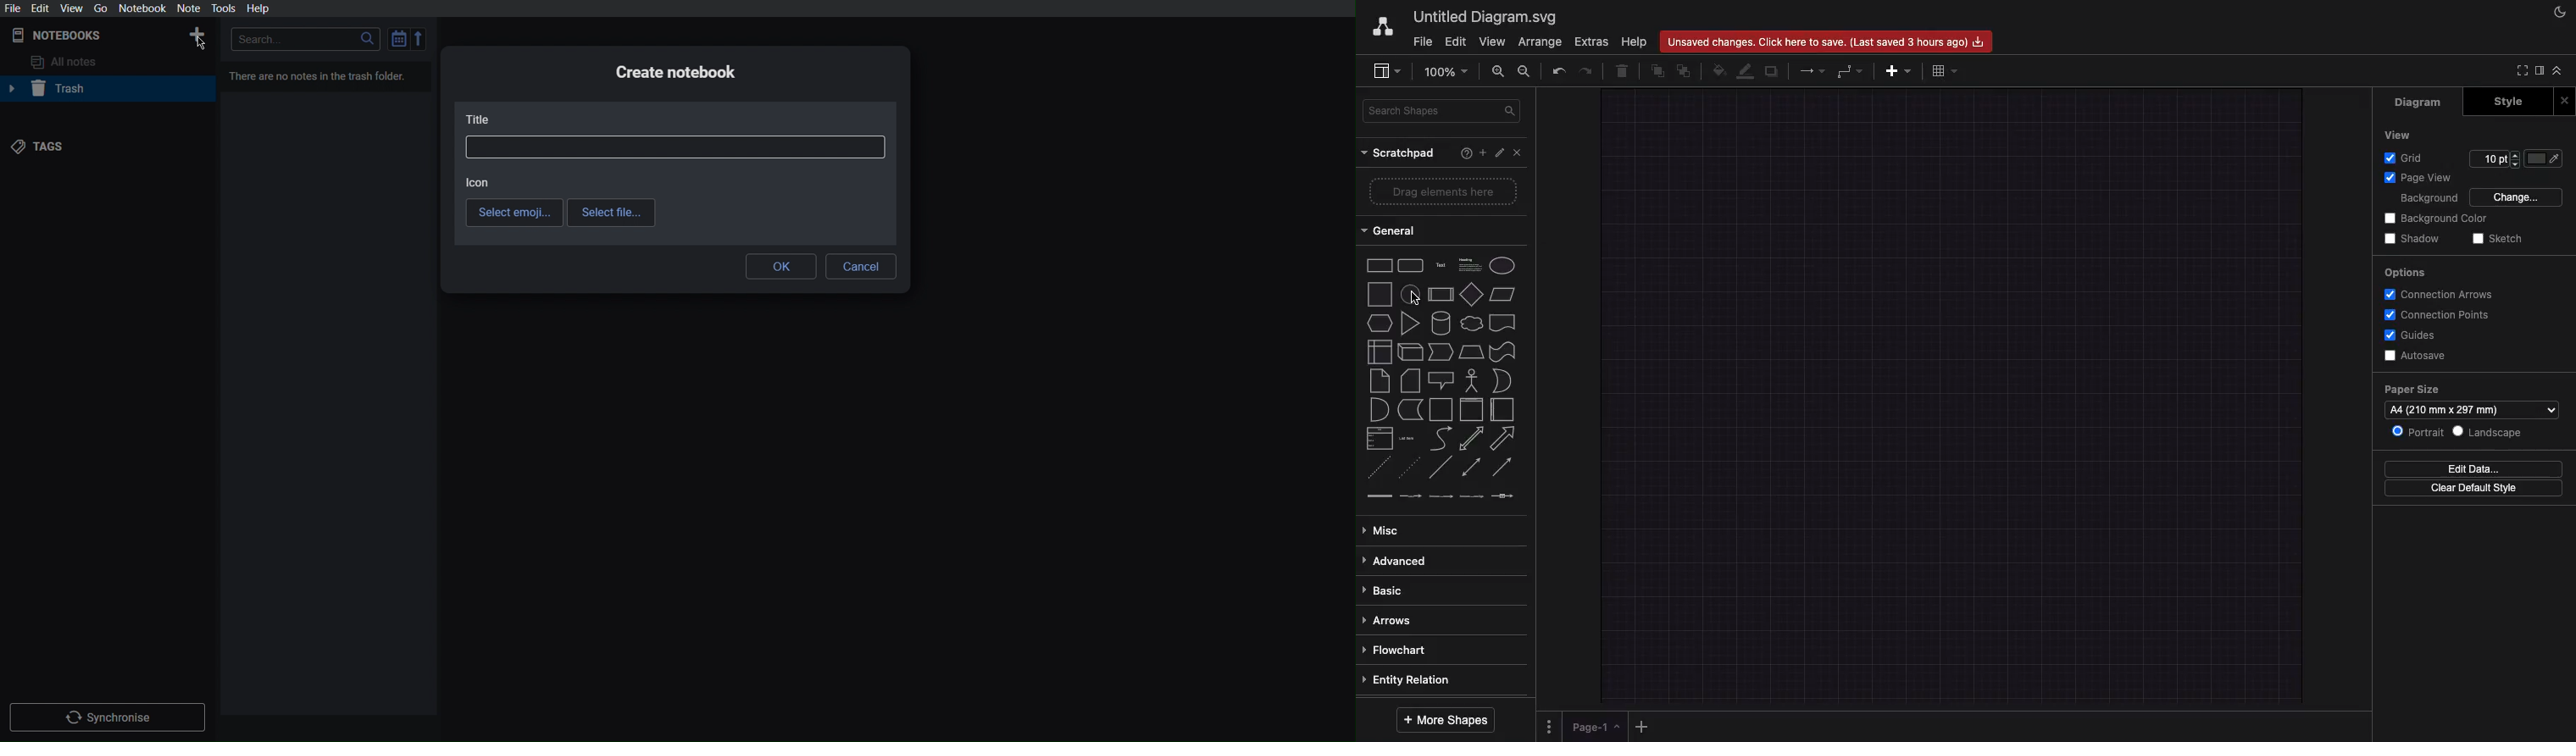 The image size is (2576, 756). What do you see at coordinates (1445, 74) in the screenshot?
I see `Zoom` at bounding box center [1445, 74].